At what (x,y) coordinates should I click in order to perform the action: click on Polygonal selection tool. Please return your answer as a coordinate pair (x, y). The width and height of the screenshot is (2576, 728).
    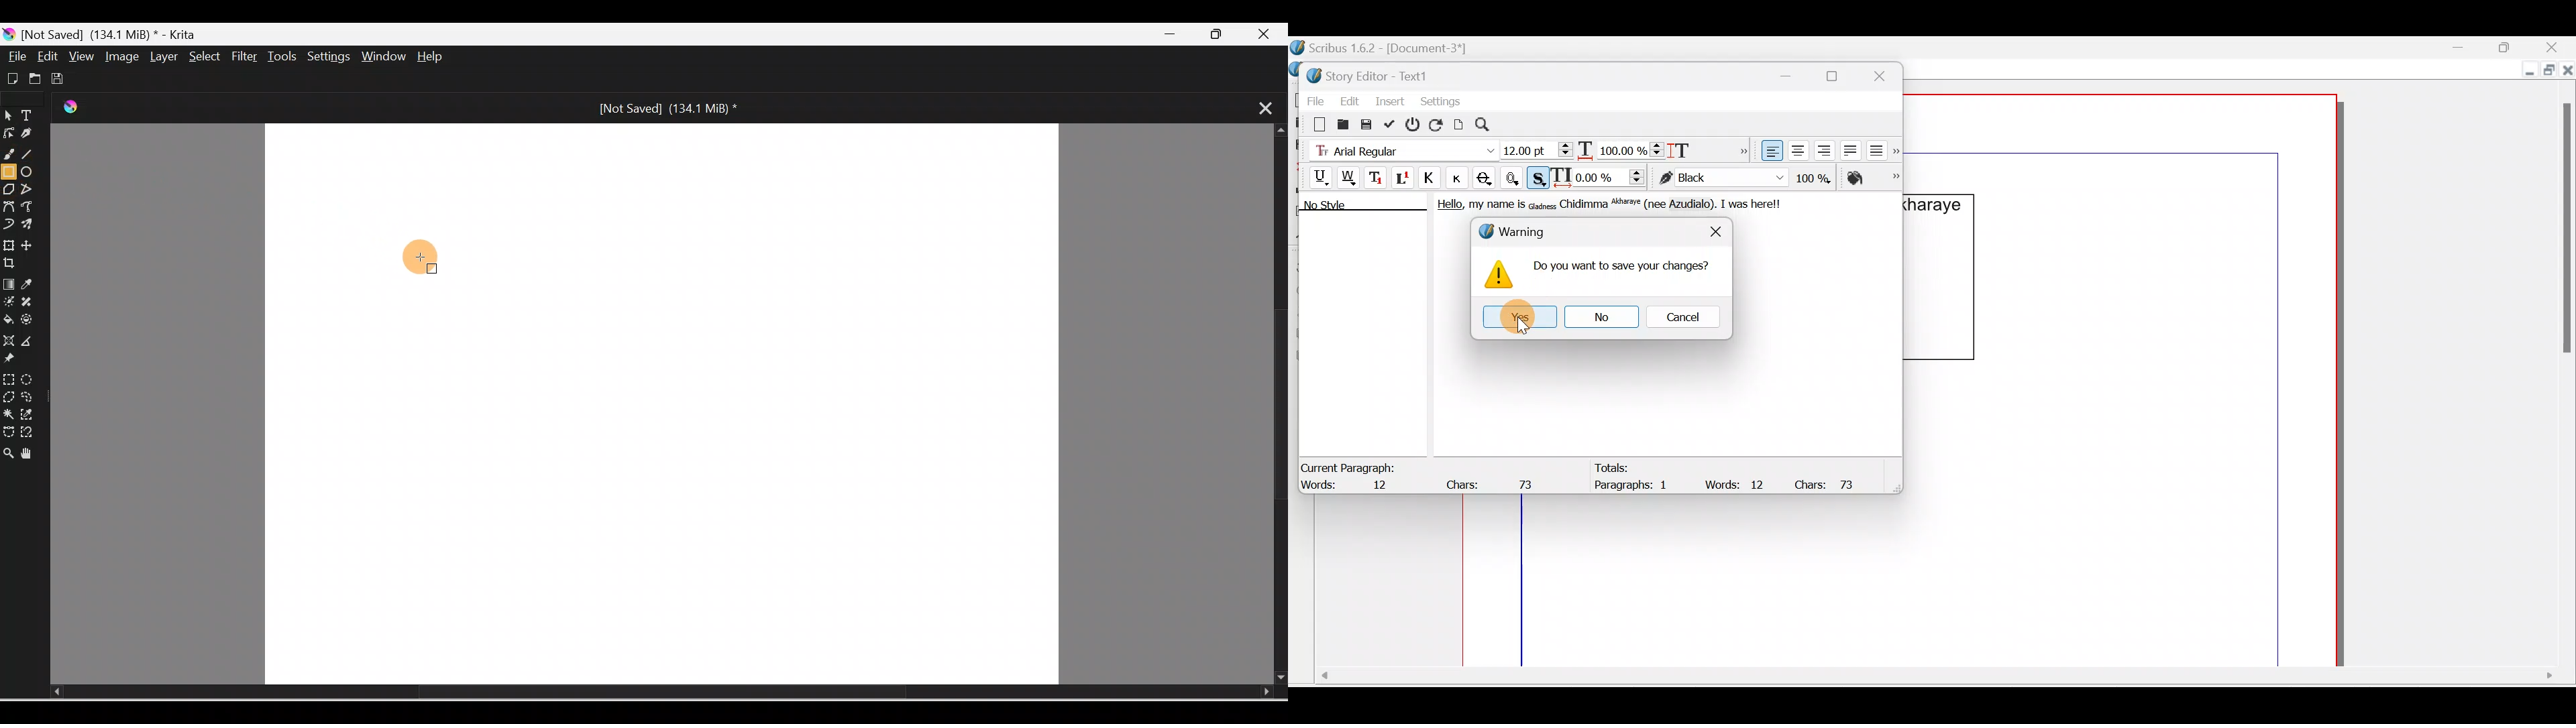
    Looking at the image, I should click on (9, 396).